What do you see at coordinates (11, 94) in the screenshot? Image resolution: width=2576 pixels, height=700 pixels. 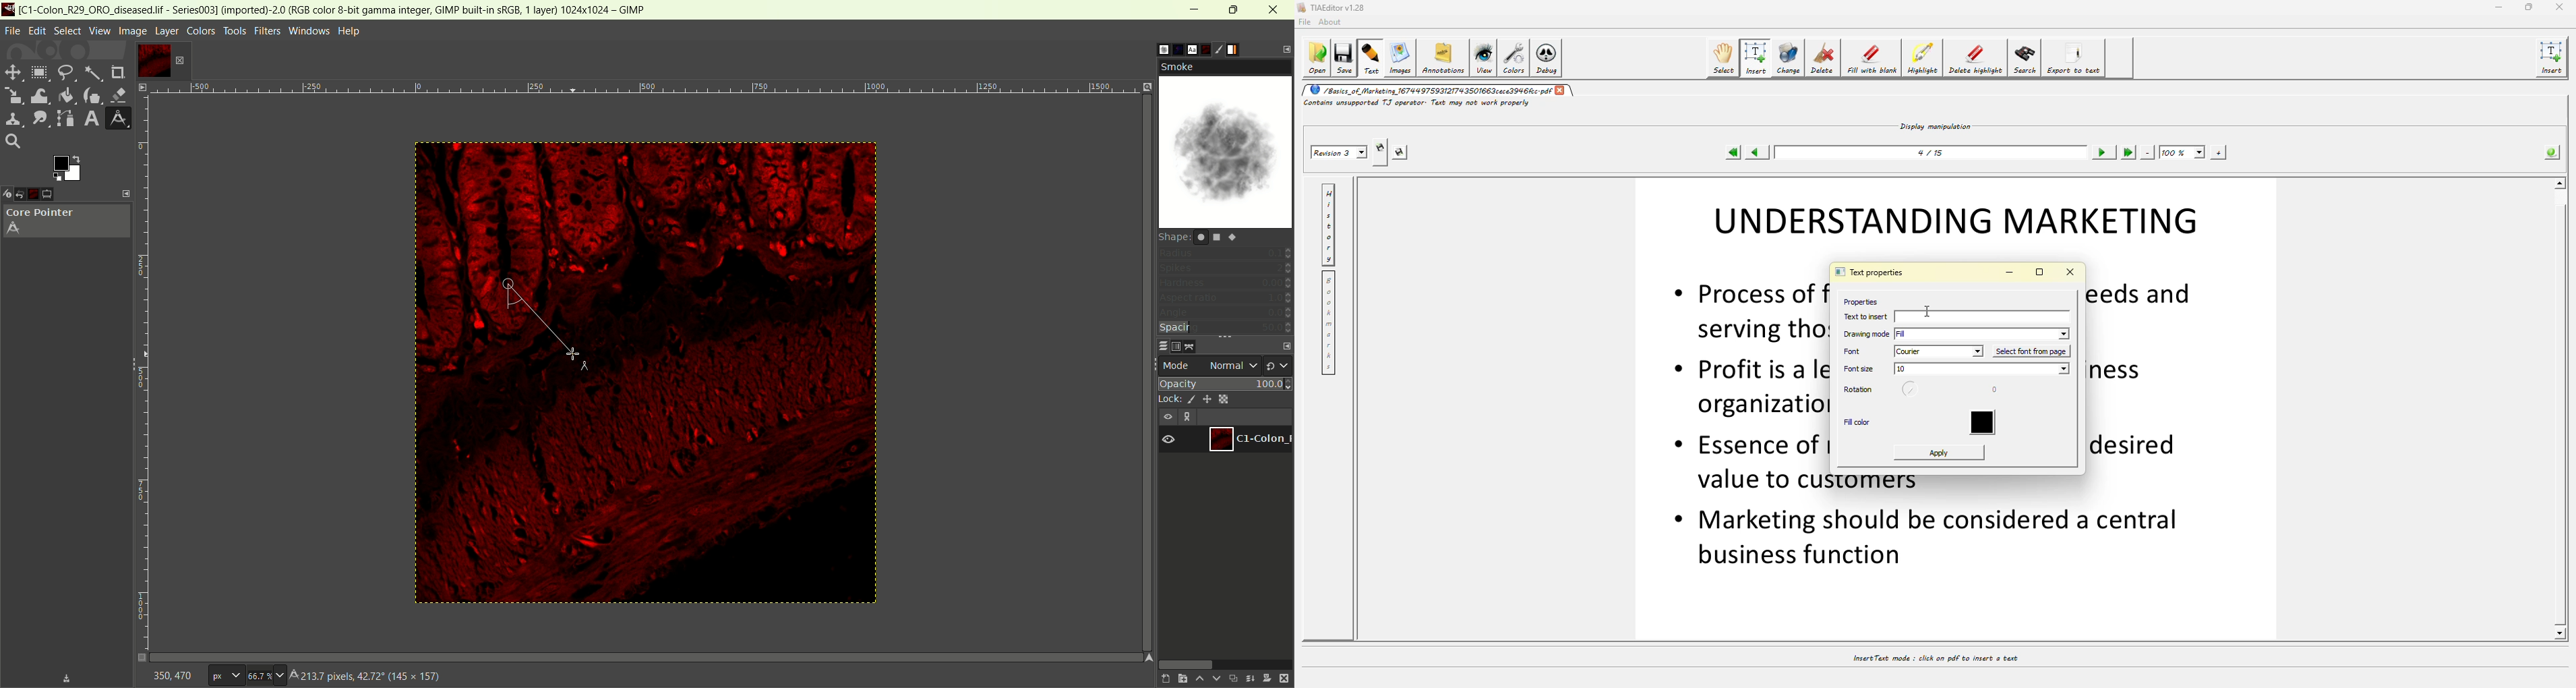 I see `scale` at bounding box center [11, 94].